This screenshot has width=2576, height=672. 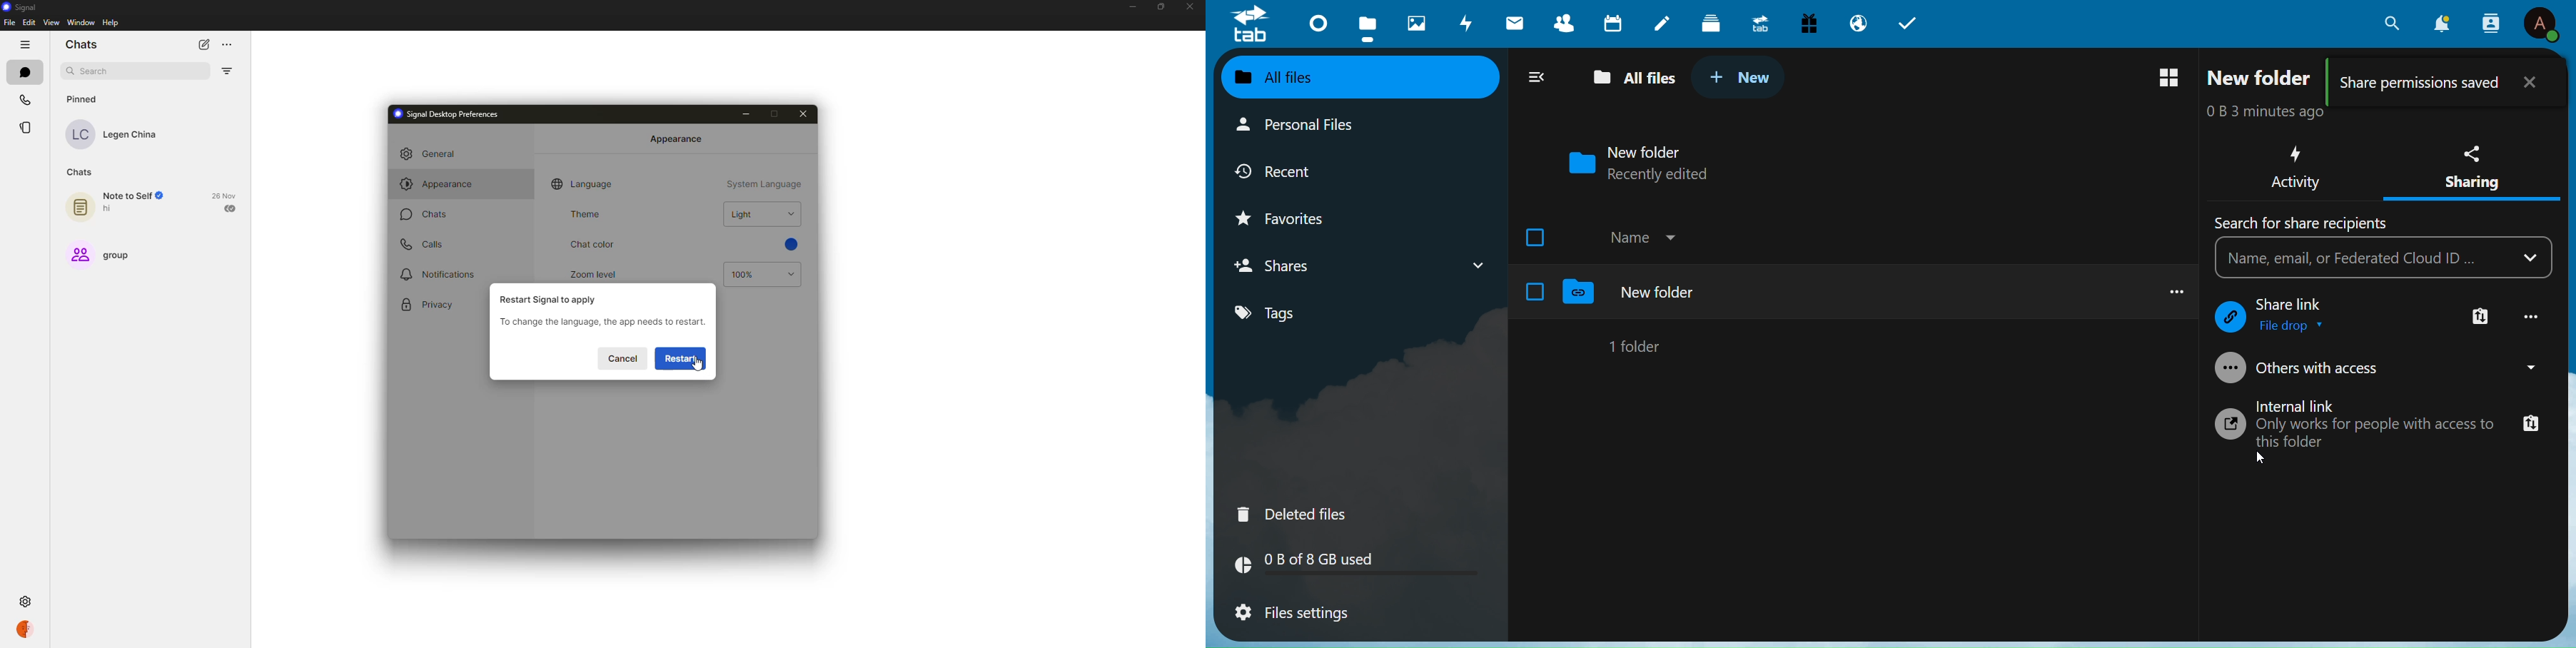 What do you see at coordinates (1290, 170) in the screenshot?
I see `Recent` at bounding box center [1290, 170].